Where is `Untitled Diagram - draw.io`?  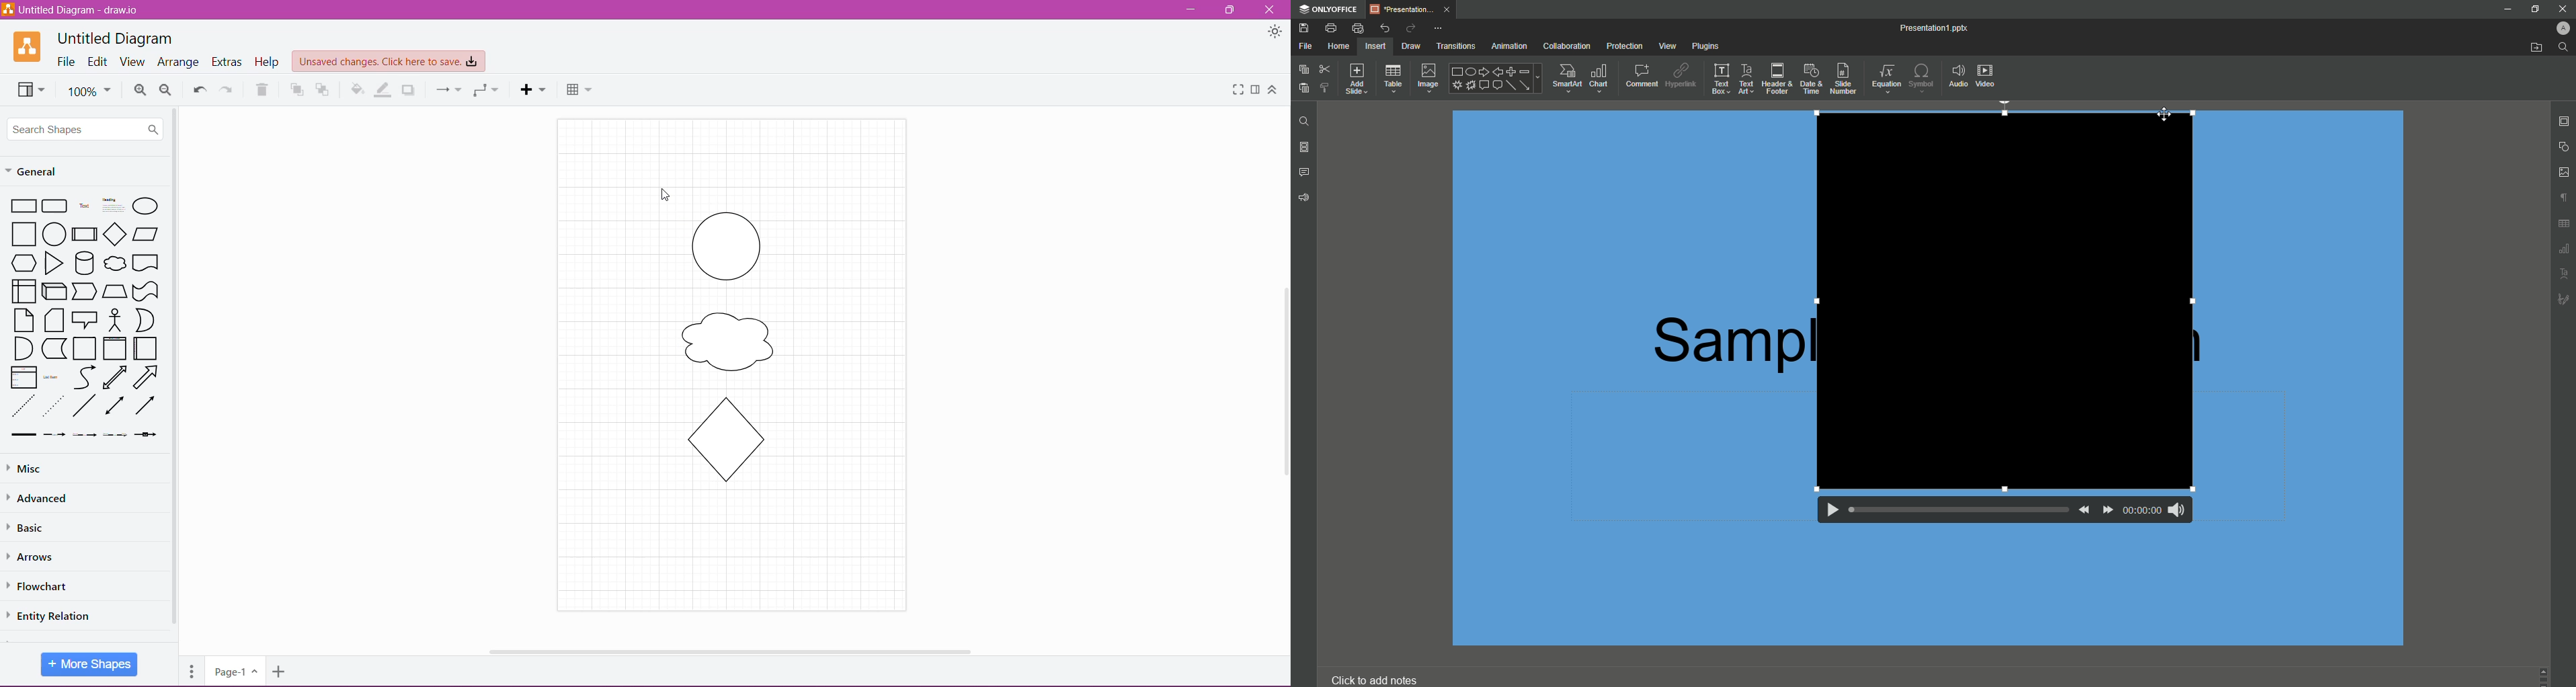
Untitled Diagram - draw.io is located at coordinates (75, 9).